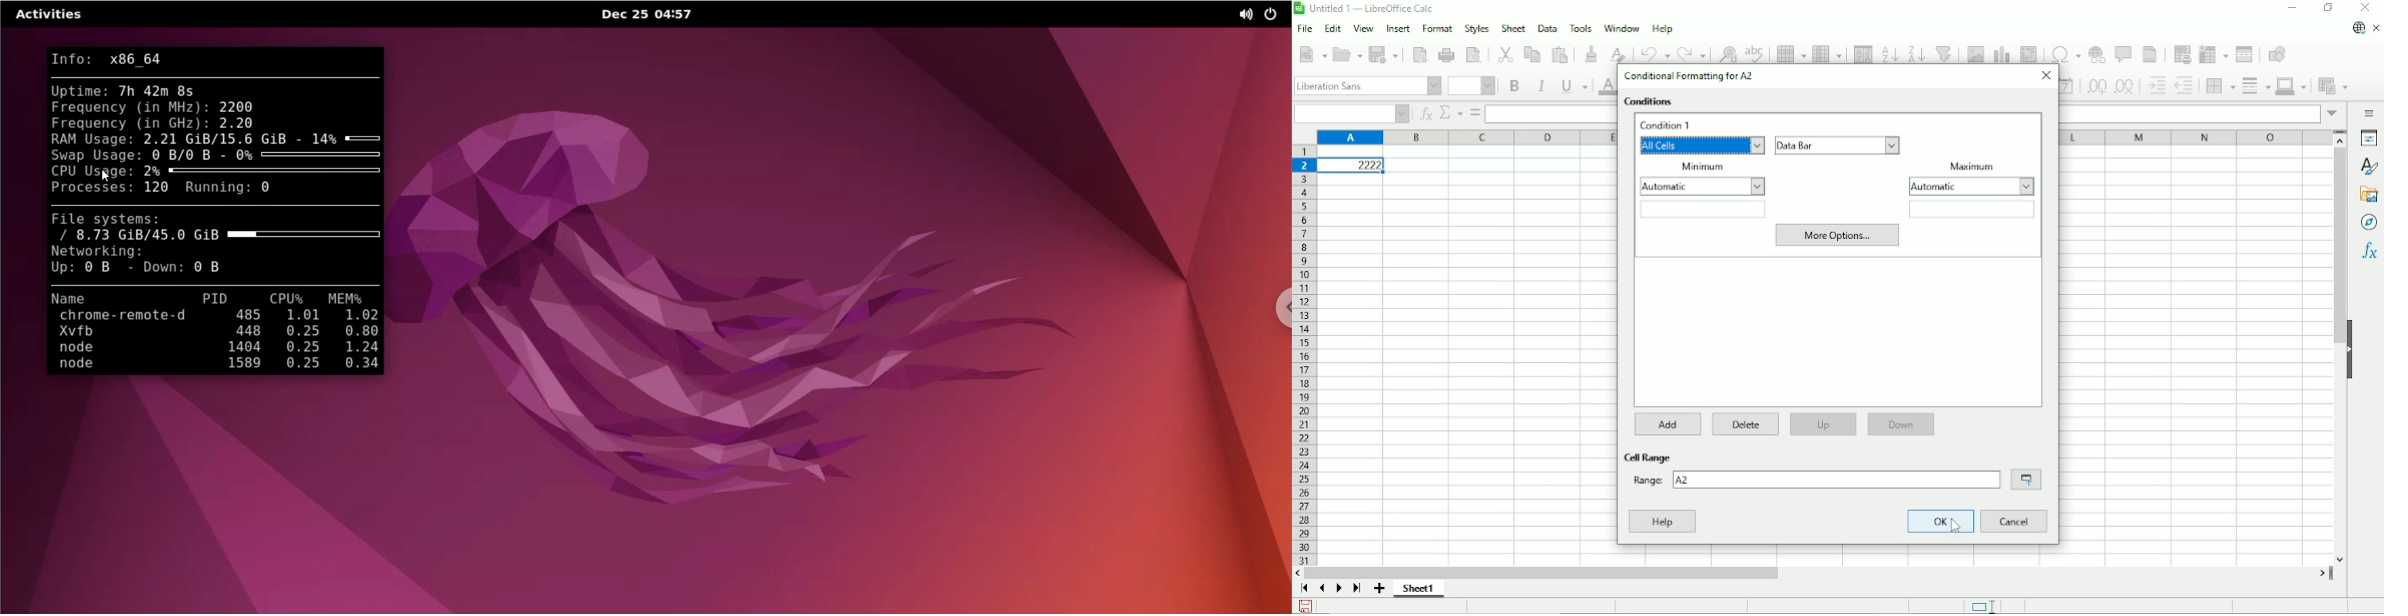 The height and width of the screenshot is (616, 2408). I want to click on Freeze row and column, so click(2214, 53).